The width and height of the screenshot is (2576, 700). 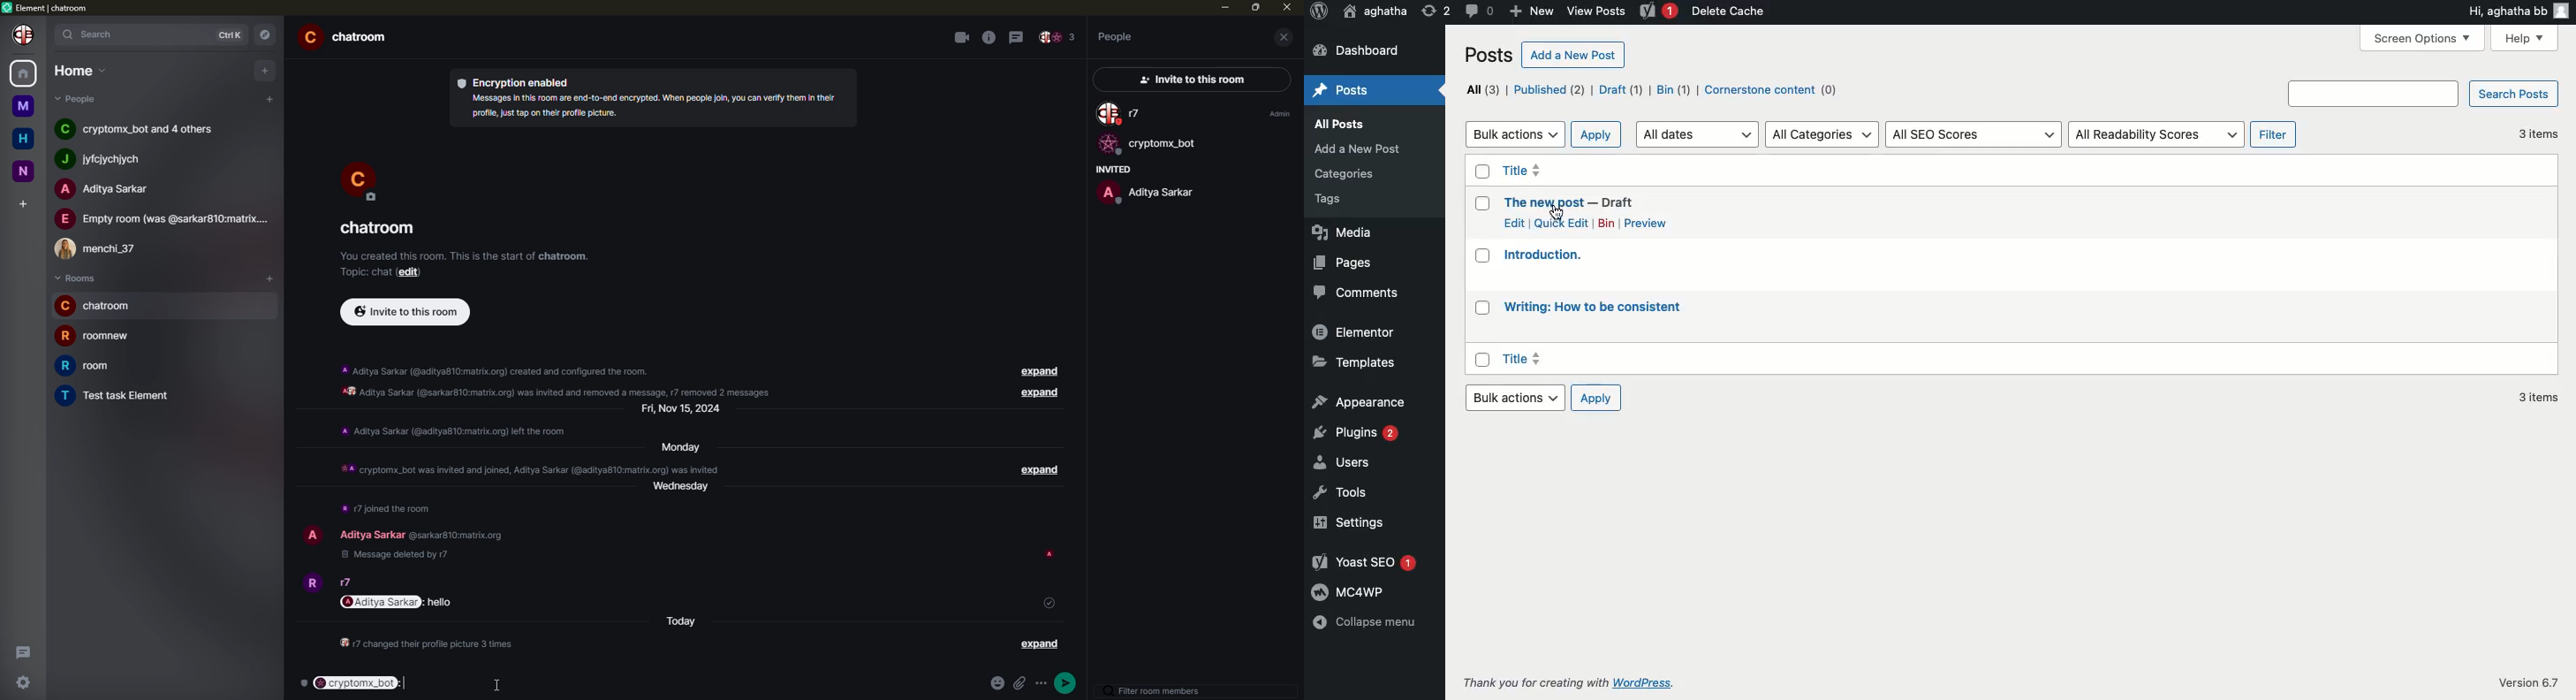 What do you see at coordinates (1257, 7) in the screenshot?
I see `max` at bounding box center [1257, 7].